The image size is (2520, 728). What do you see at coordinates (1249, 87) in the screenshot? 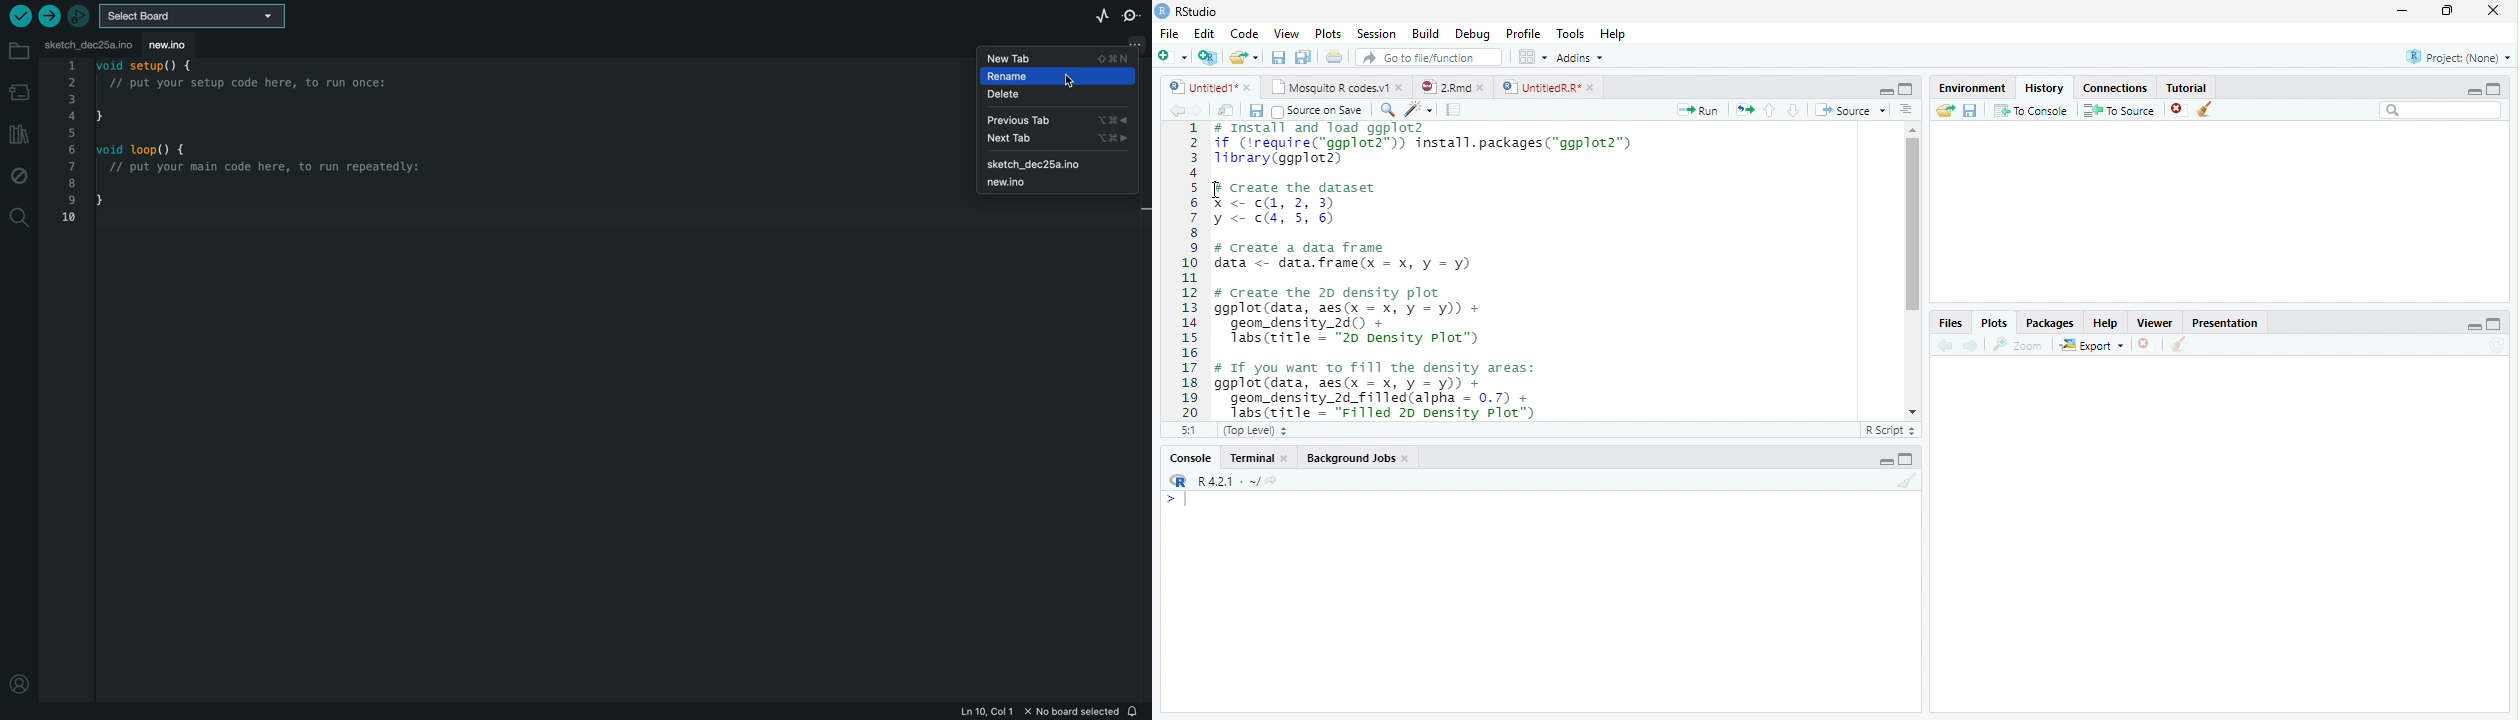
I see `close` at bounding box center [1249, 87].